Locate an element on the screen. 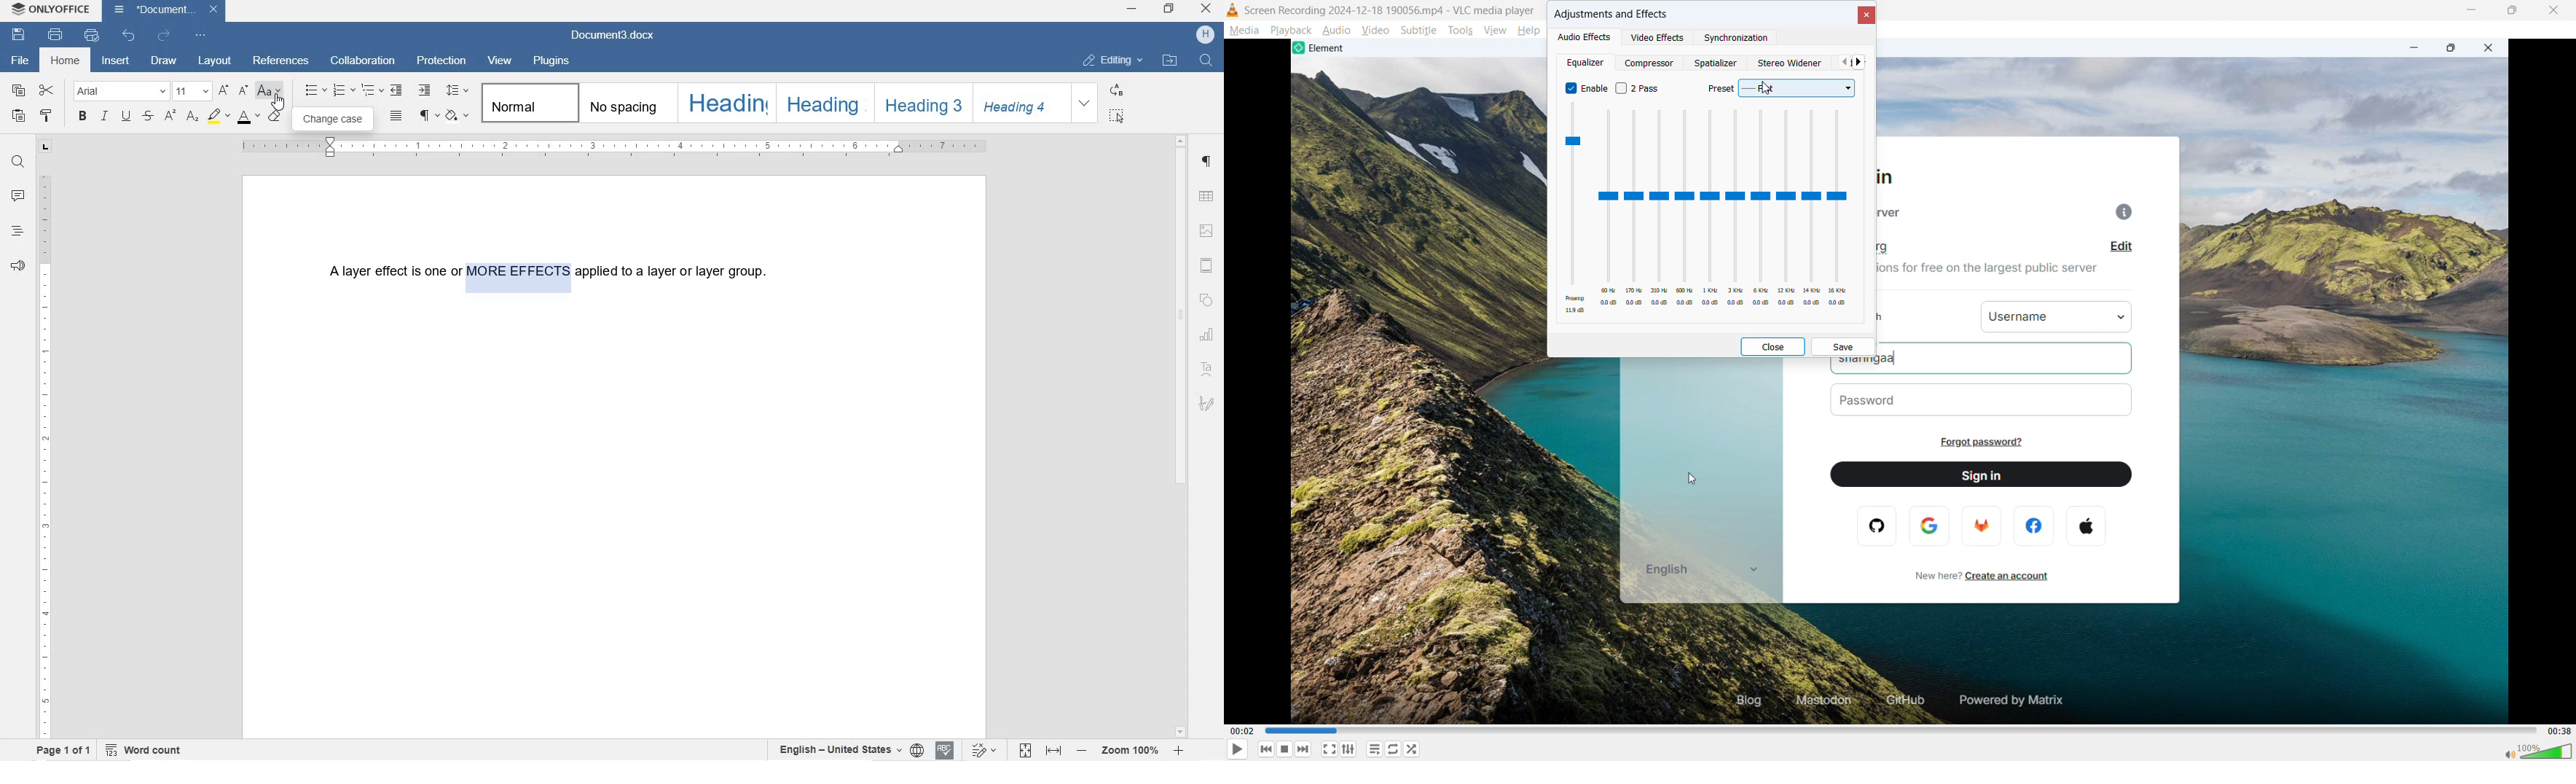 Image resolution: width=2576 pixels, height=784 pixels. View  is located at coordinates (1494, 30).